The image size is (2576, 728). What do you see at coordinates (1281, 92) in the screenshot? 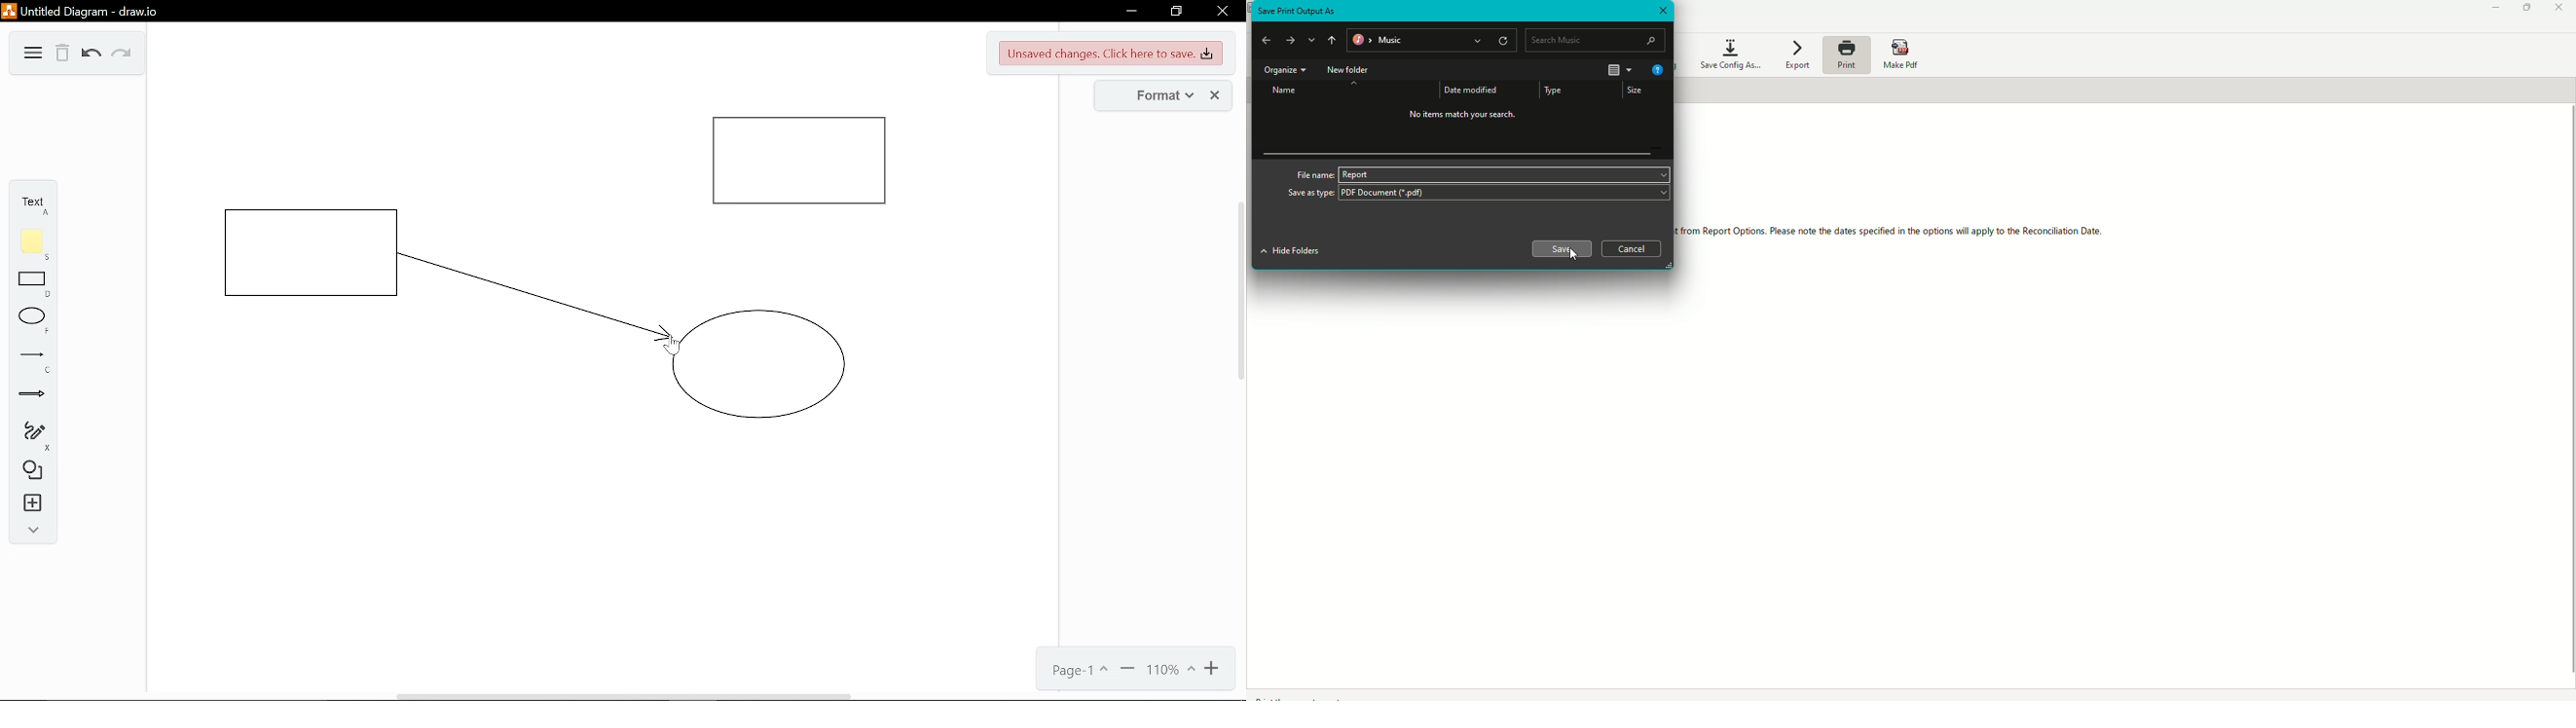
I see `Name` at bounding box center [1281, 92].